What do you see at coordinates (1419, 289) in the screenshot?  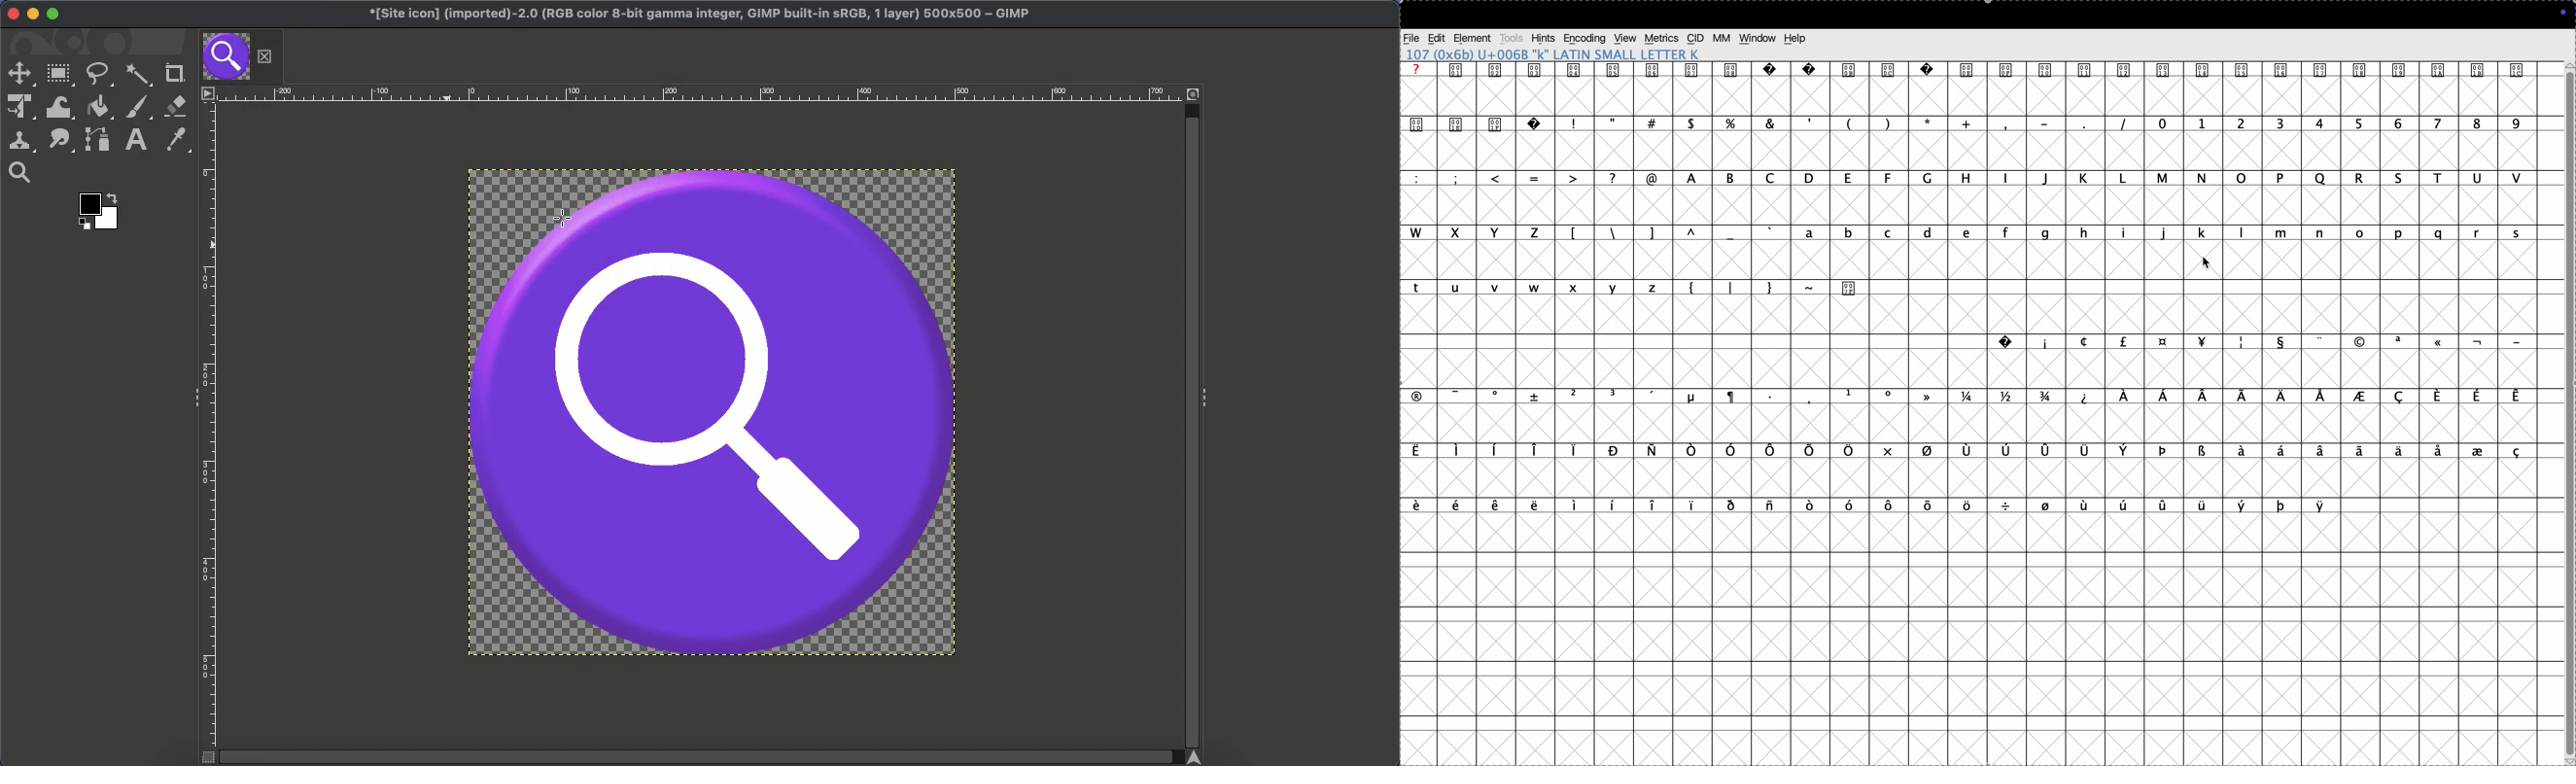 I see `t` at bounding box center [1419, 289].